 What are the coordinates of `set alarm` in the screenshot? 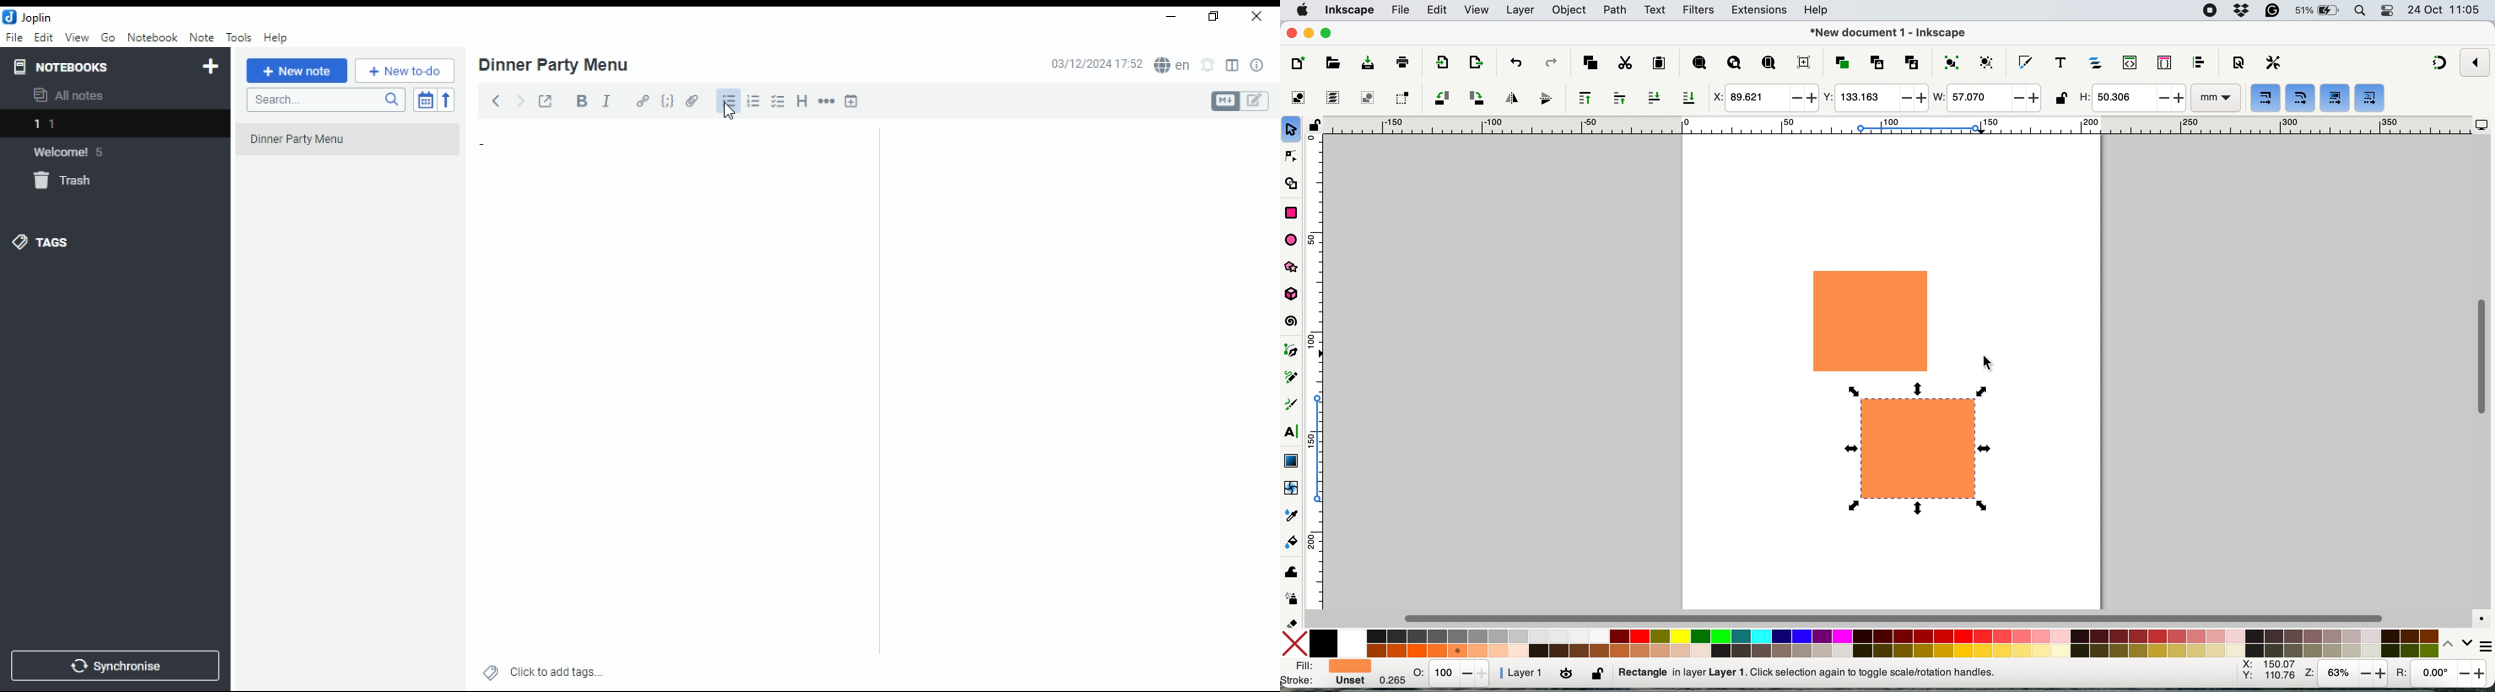 It's located at (1208, 65).